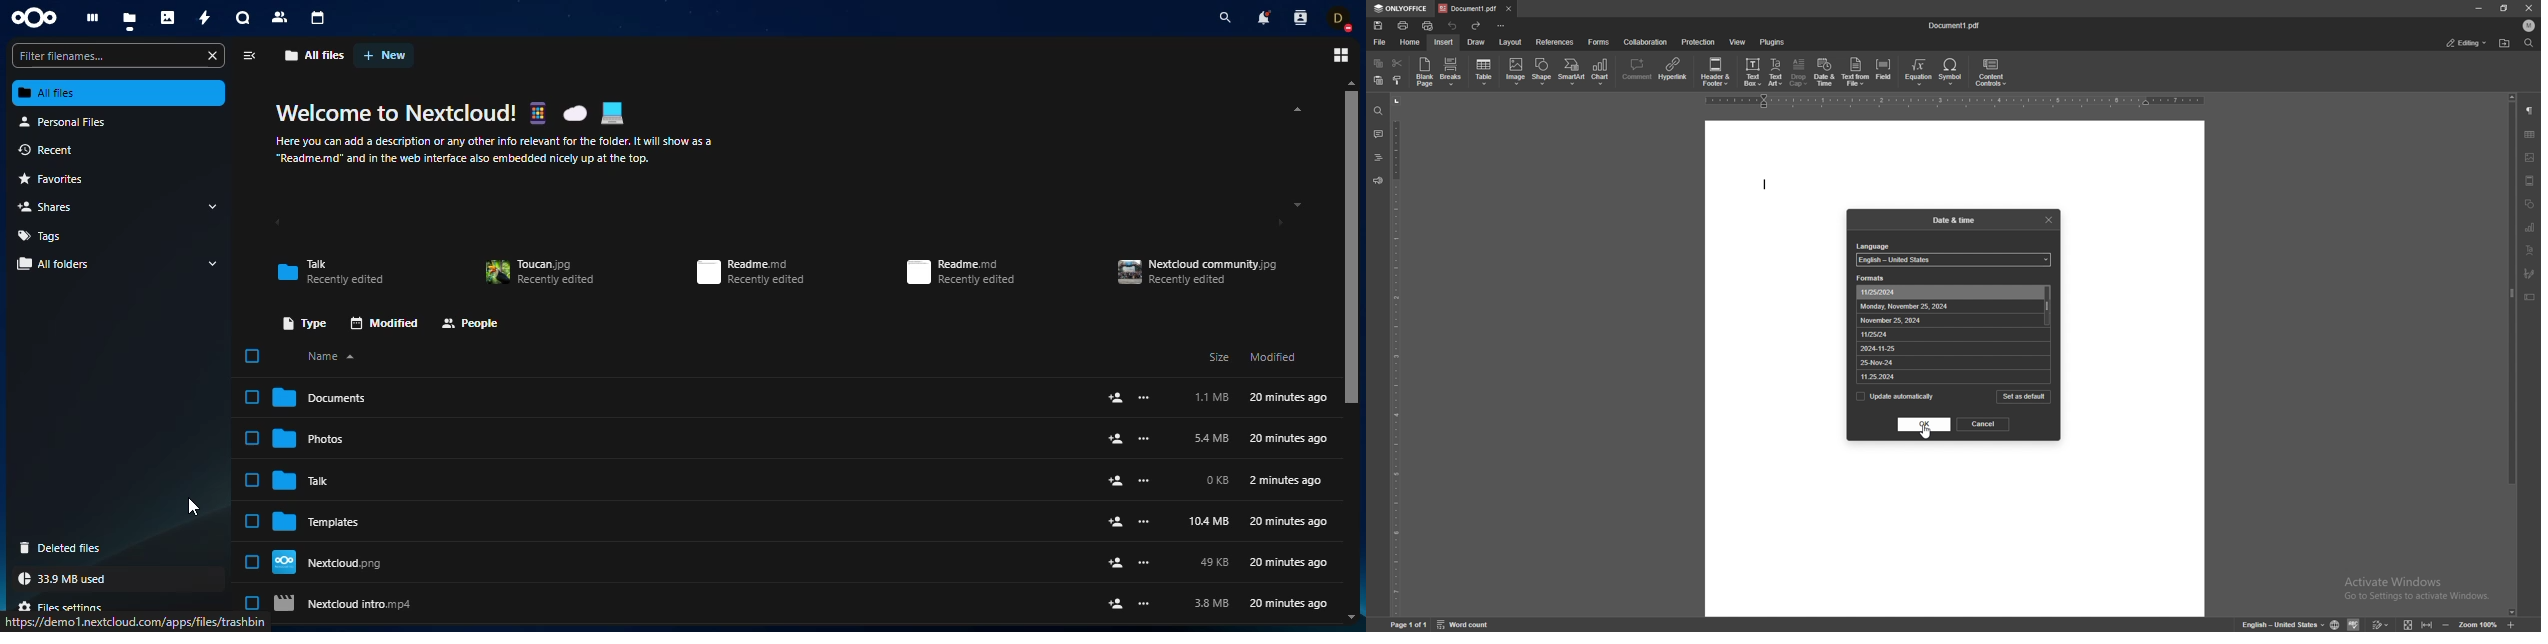  Describe the element at coordinates (1397, 80) in the screenshot. I see `select` at that location.